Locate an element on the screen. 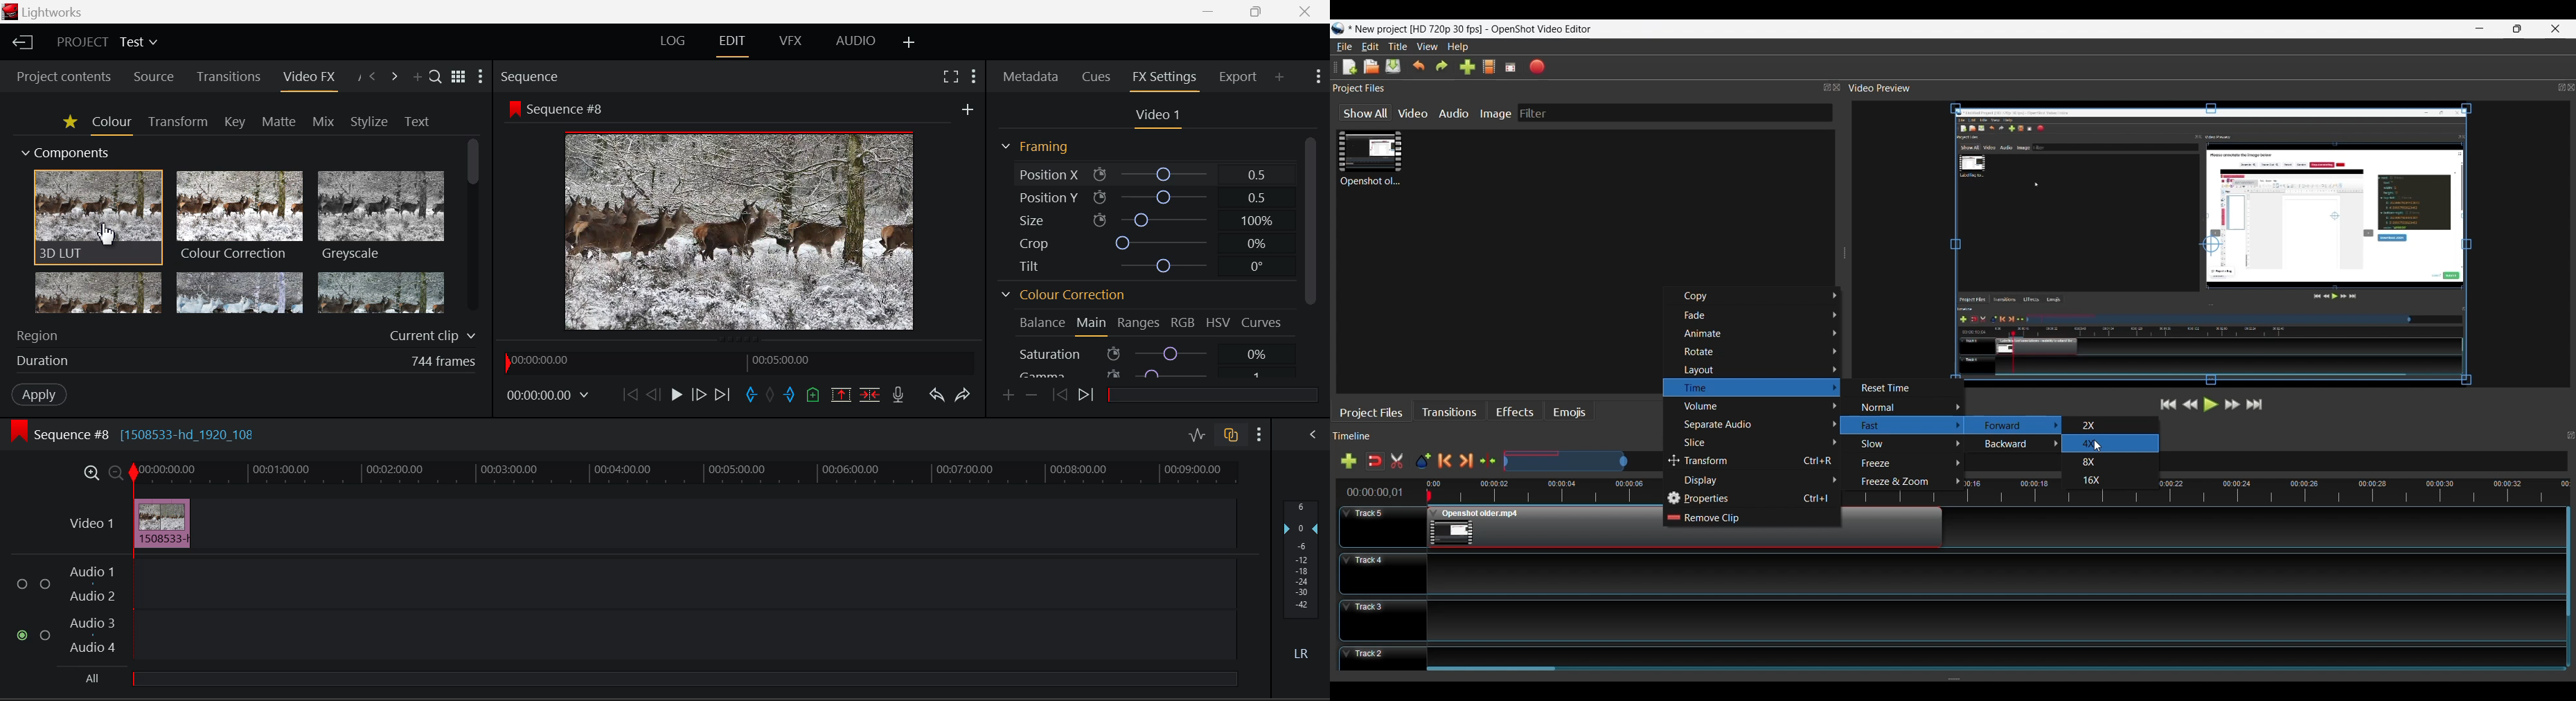 The image size is (2576, 728). Favorites is located at coordinates (70, 123).